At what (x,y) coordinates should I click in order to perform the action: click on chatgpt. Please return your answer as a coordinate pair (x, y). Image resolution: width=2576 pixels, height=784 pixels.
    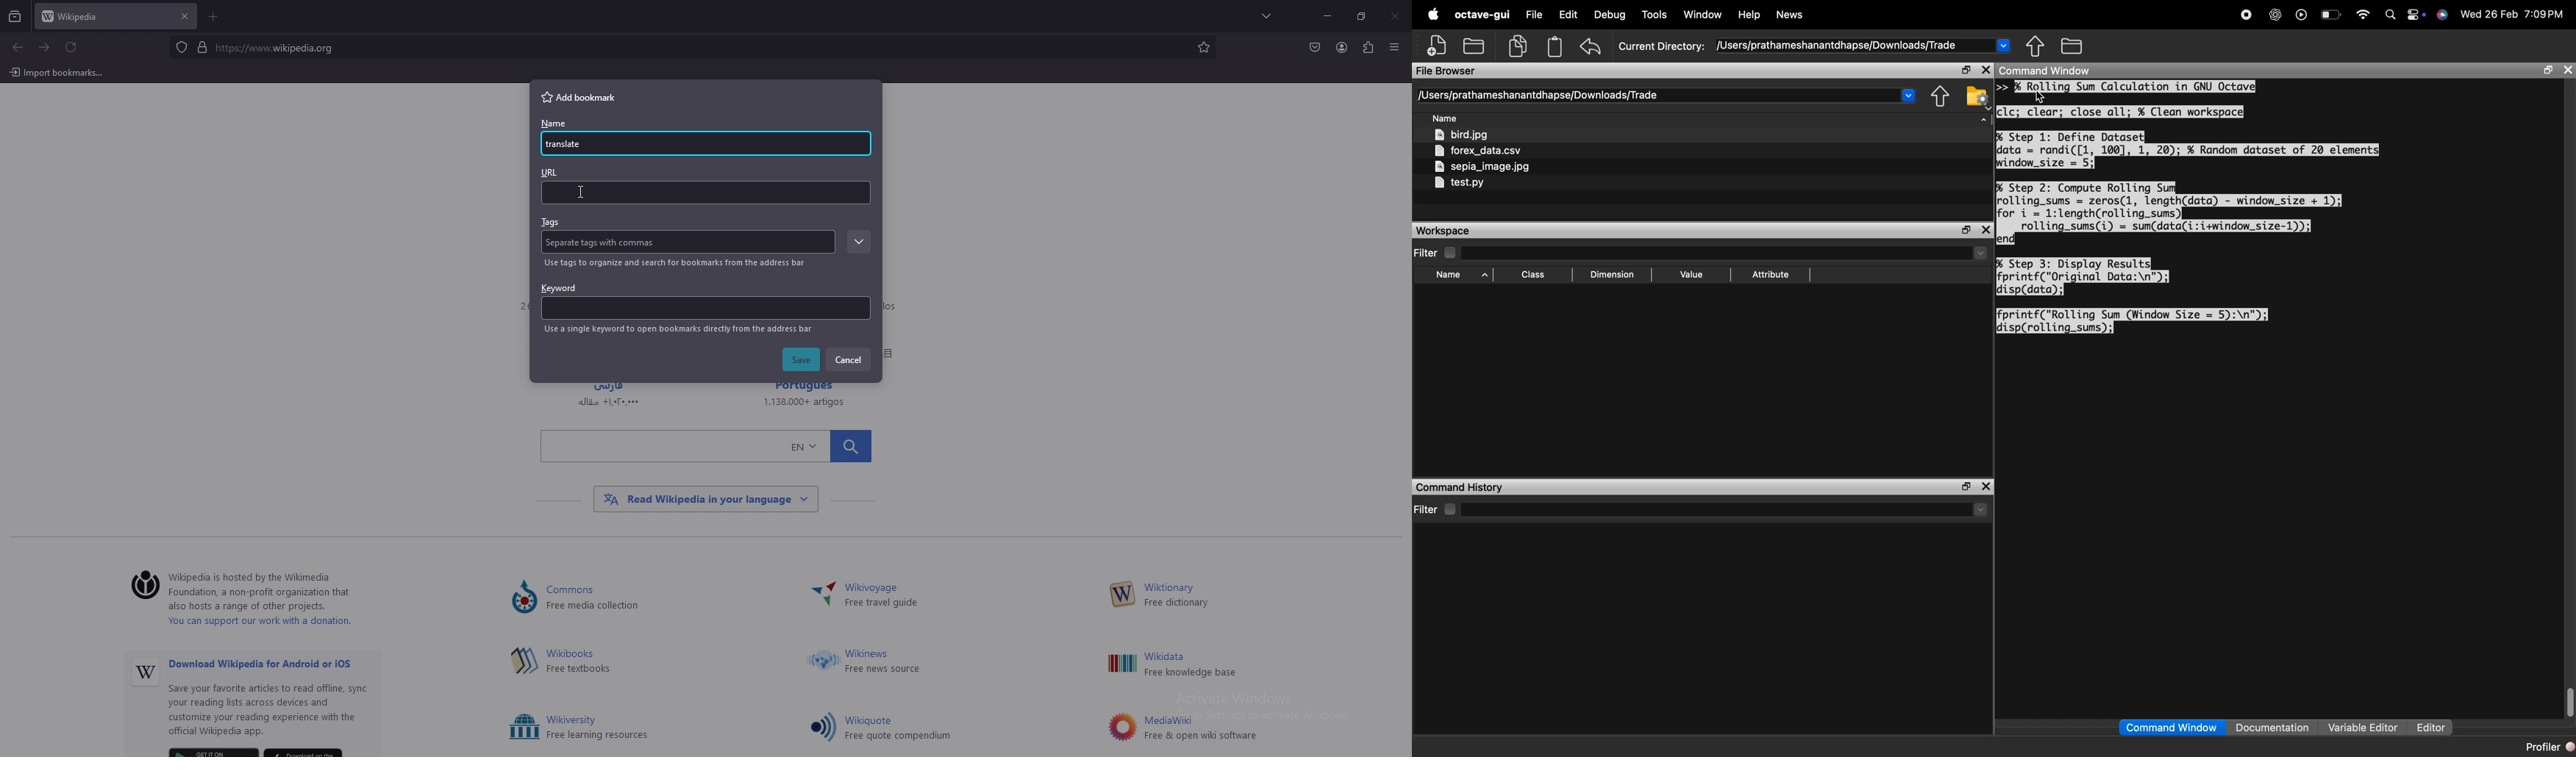
    Looking at the image, I should click on (2275, 16).